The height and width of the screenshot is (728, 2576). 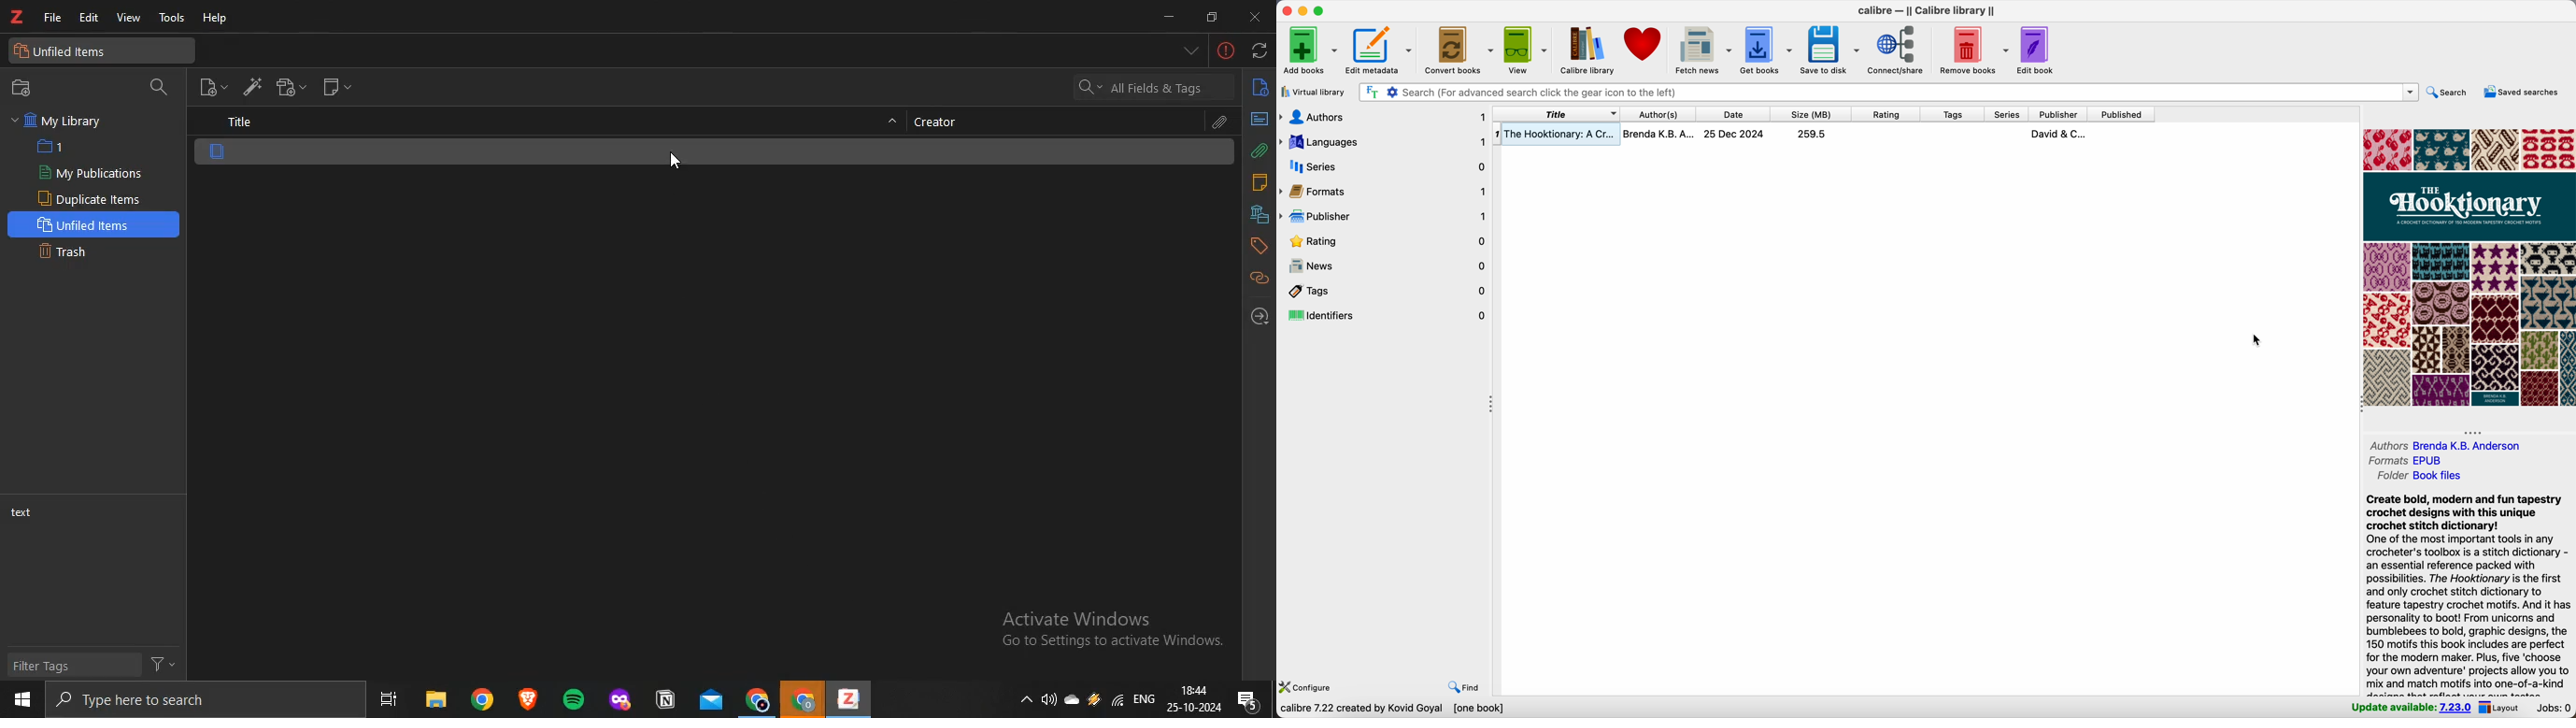 I want to click on virtual library, so click(x=1315, y=92).